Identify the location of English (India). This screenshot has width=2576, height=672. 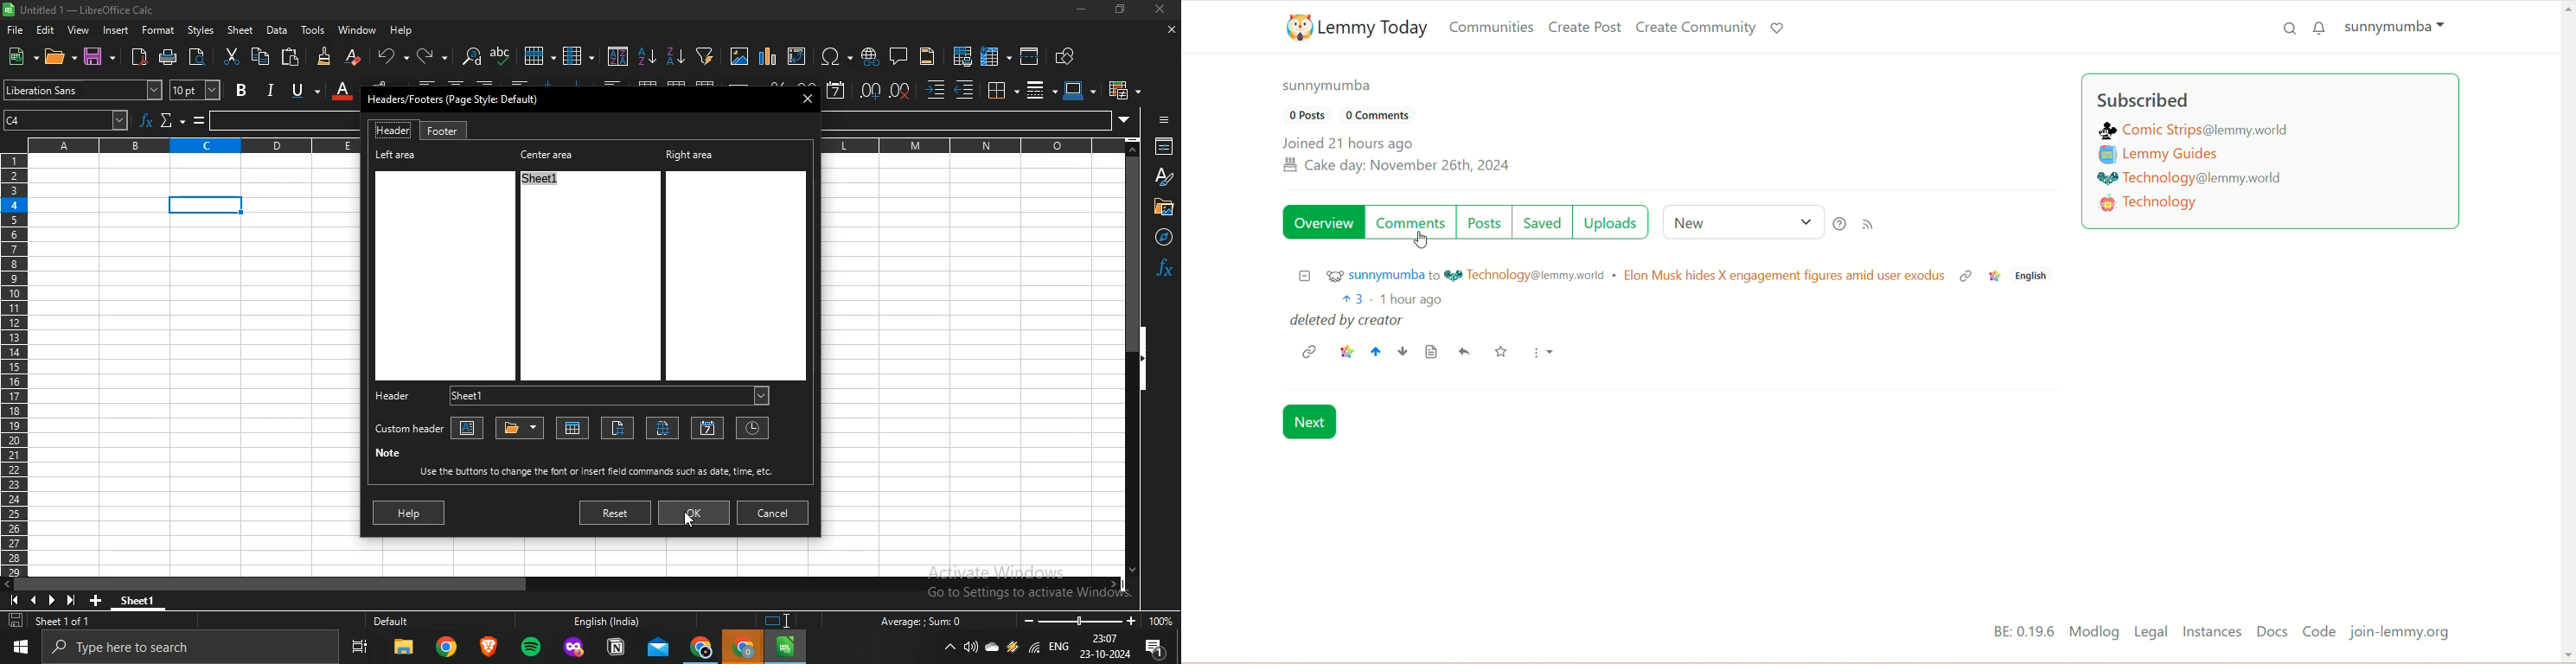
(605, 622).